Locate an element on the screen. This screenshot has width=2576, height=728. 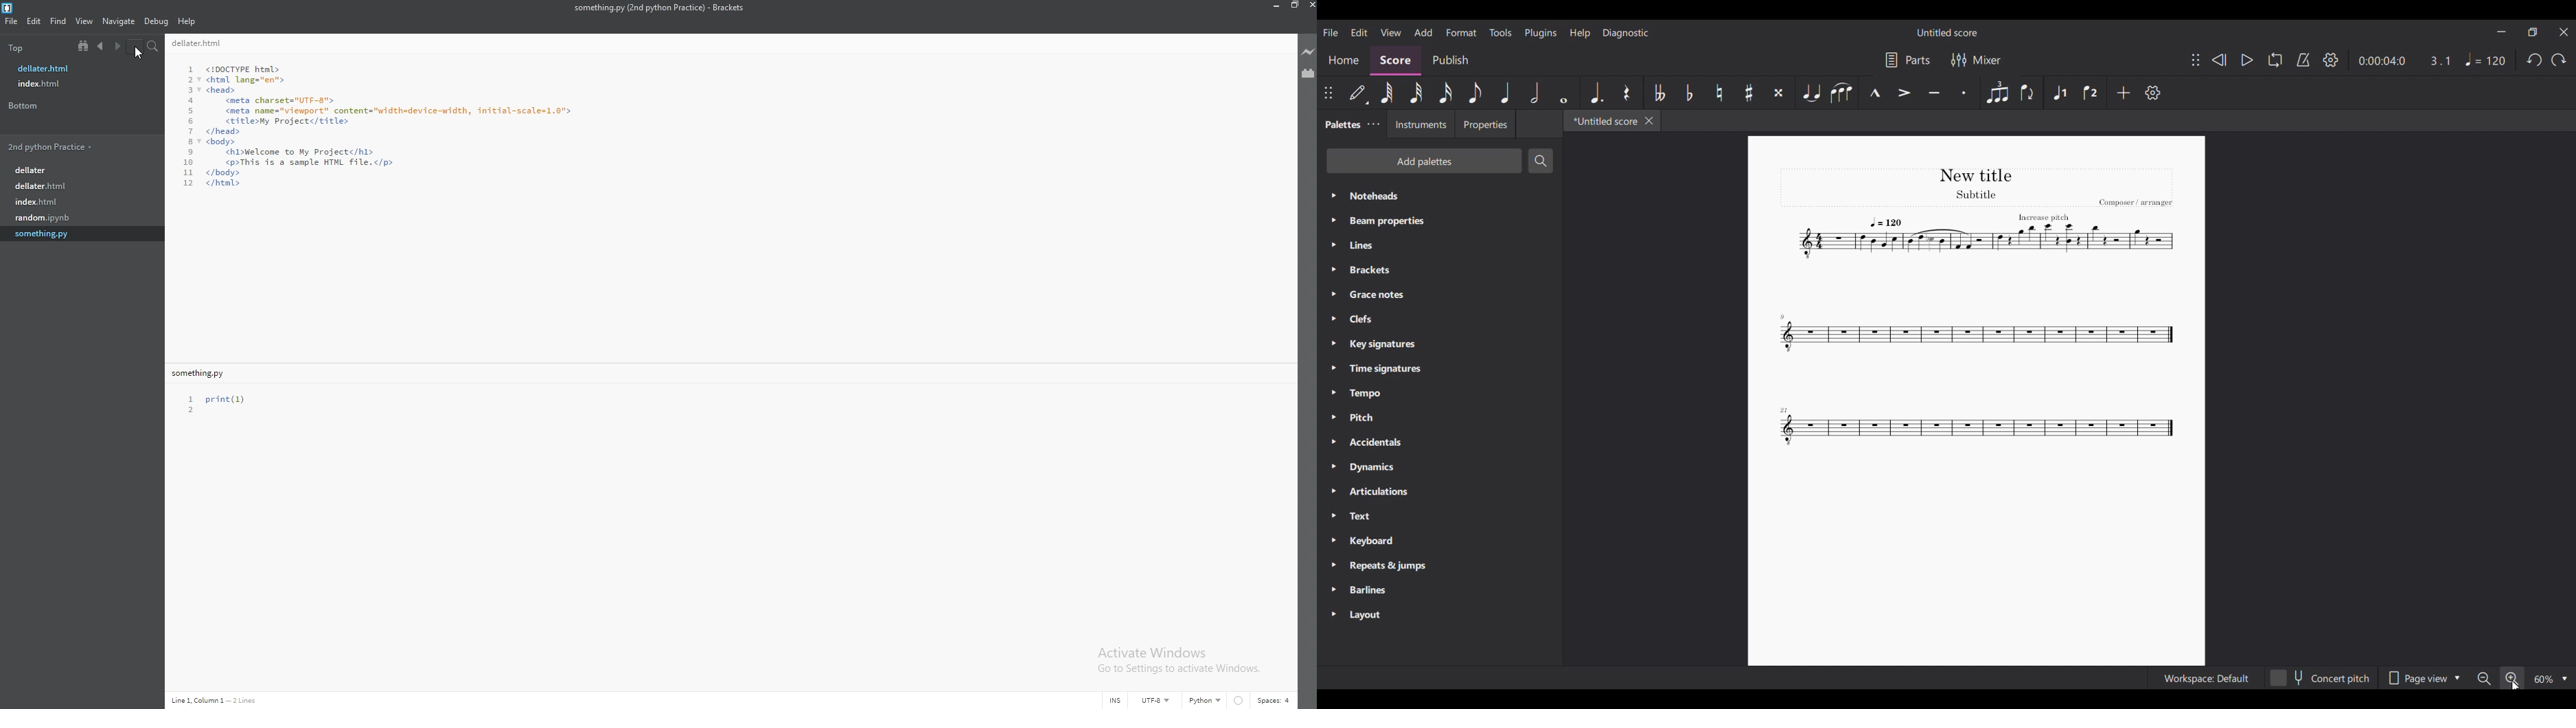
Current score is located at coordinates (1975, 309).